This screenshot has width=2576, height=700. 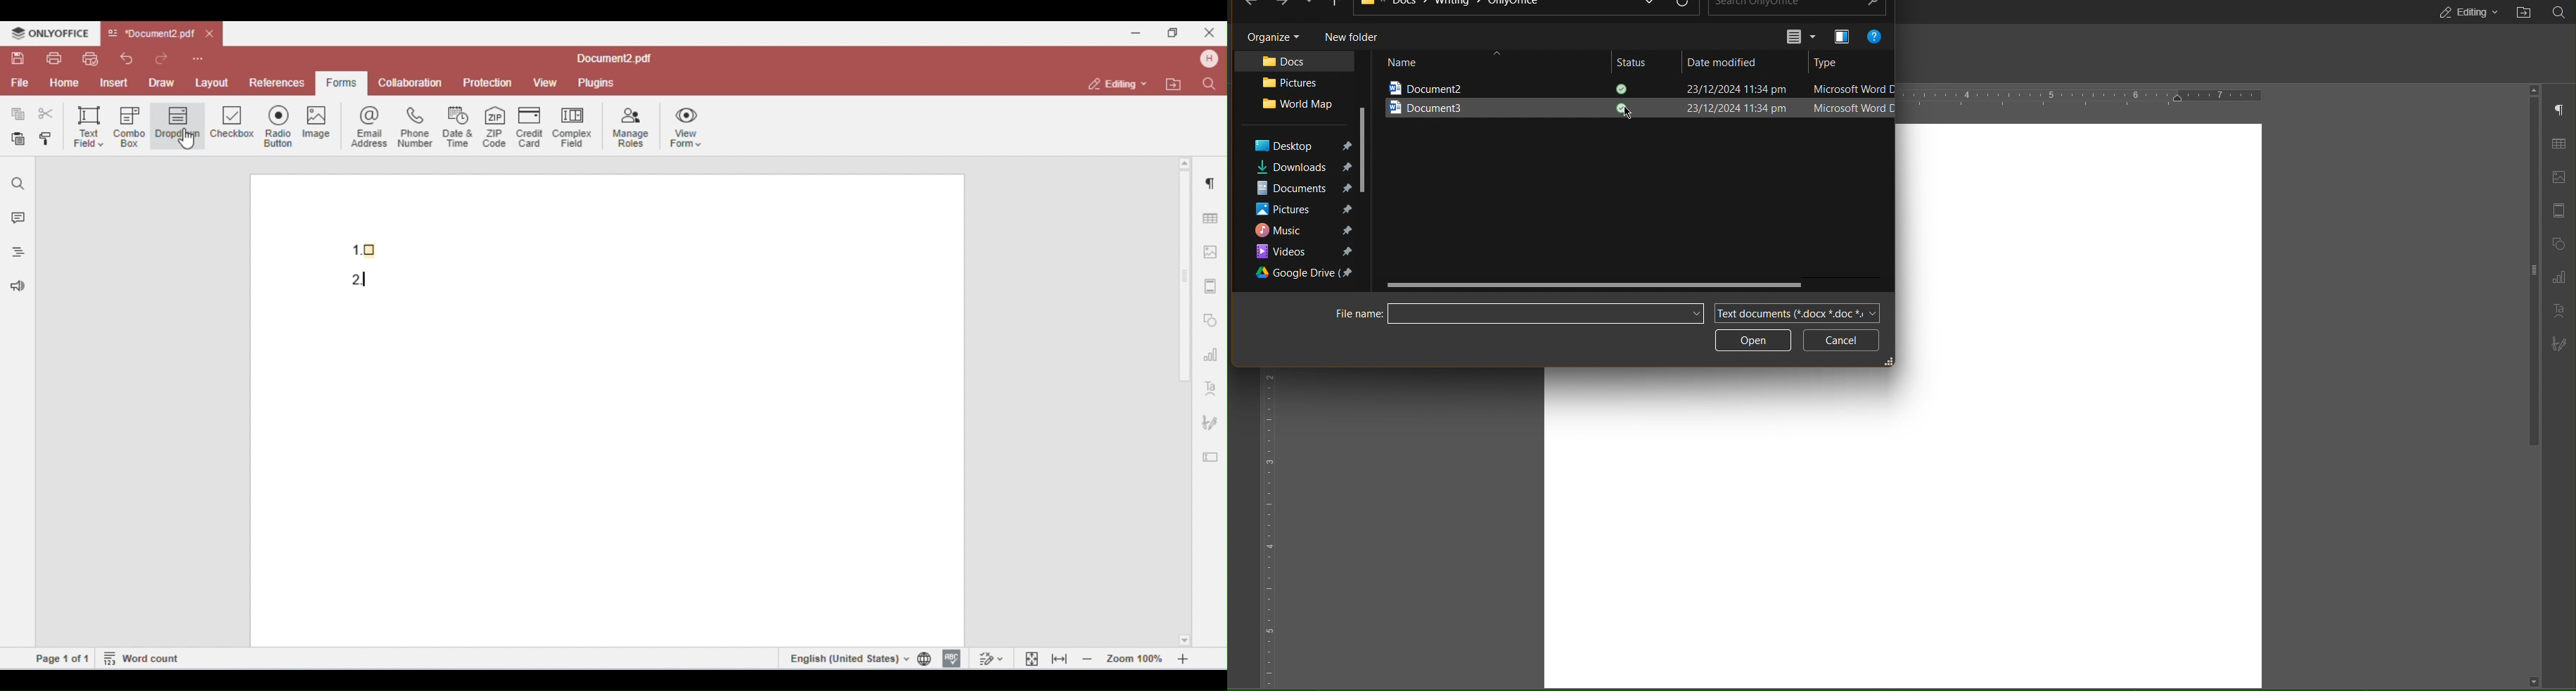 What do you see at coordinates (1637, 62) in the screenshot?
I see `Status` at bounding box center [1637, 62].